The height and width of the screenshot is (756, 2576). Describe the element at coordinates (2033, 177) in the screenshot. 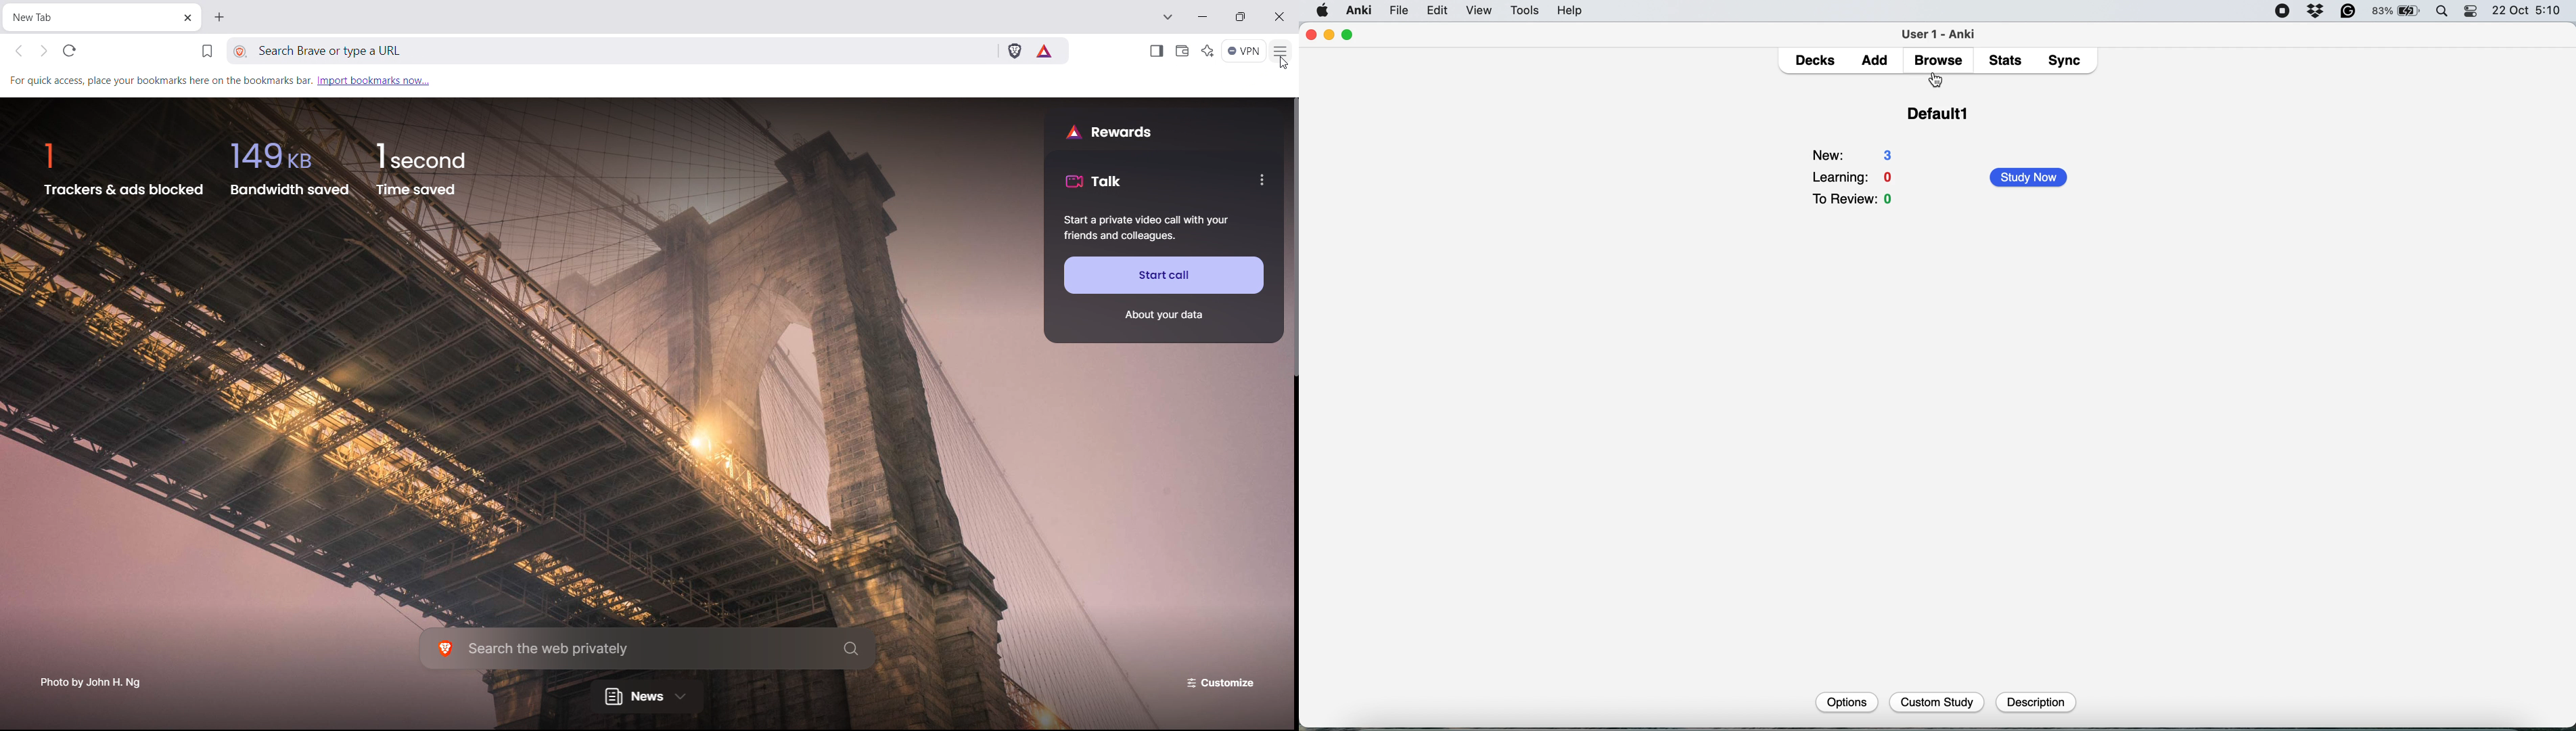

I see `study now` at that location.